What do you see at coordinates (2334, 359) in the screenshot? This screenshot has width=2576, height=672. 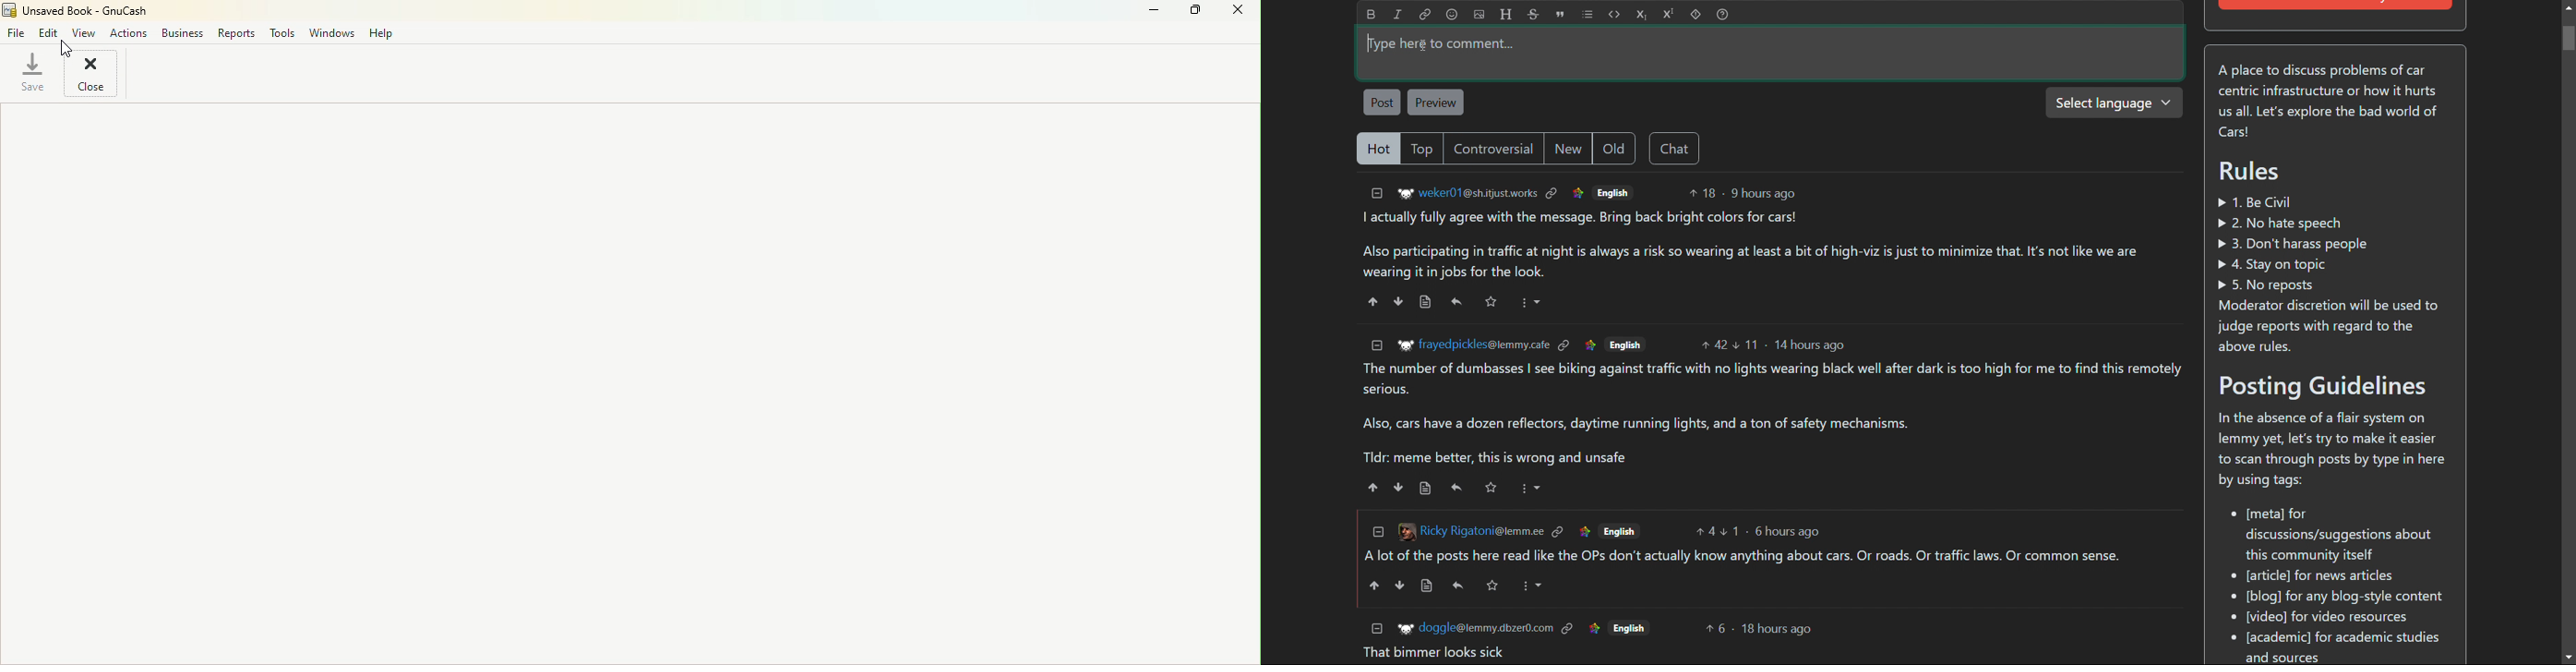 I see `A place to discuss problems of car
centric infrastructure or how it hurts
us all. Let's explore the bad world of
Cars!

Rules

» 1. Be Civil

» 2. No hate speech

» 3. Don't harass people

> 4. Stay on topic

» 5. No reposts

Moderator discretion will be used to
judge reports with regard to the
above rules.

Posting Guidelines
In the absence of a flair system on
lemmy yet, let's try to make it easier
to scan through posts by type in here
by using tags:

* [meta] for
discussions/suggestions about
this community itself

eo [article] for news articles

[blog] for any blog-style content

* [video] for video resources

* [academic] for academic studies
and sources` at bounding box center [2334, 359].